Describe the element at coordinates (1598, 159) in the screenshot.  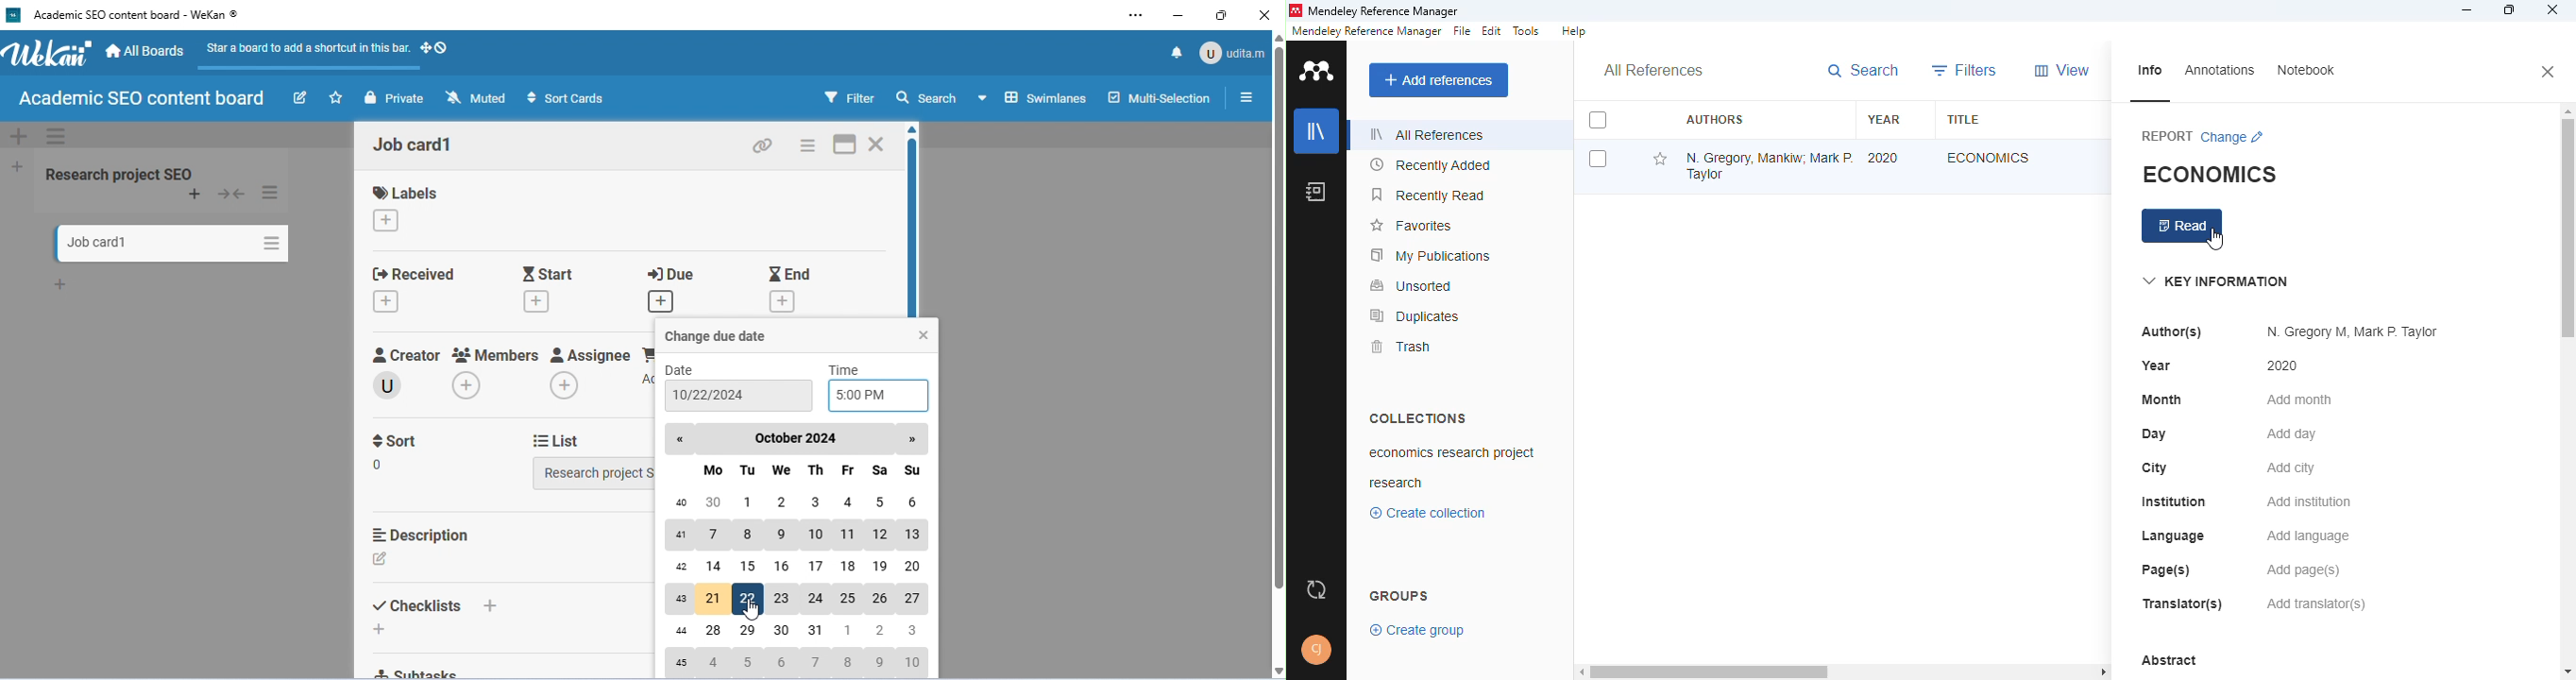
I see `select` at that location.